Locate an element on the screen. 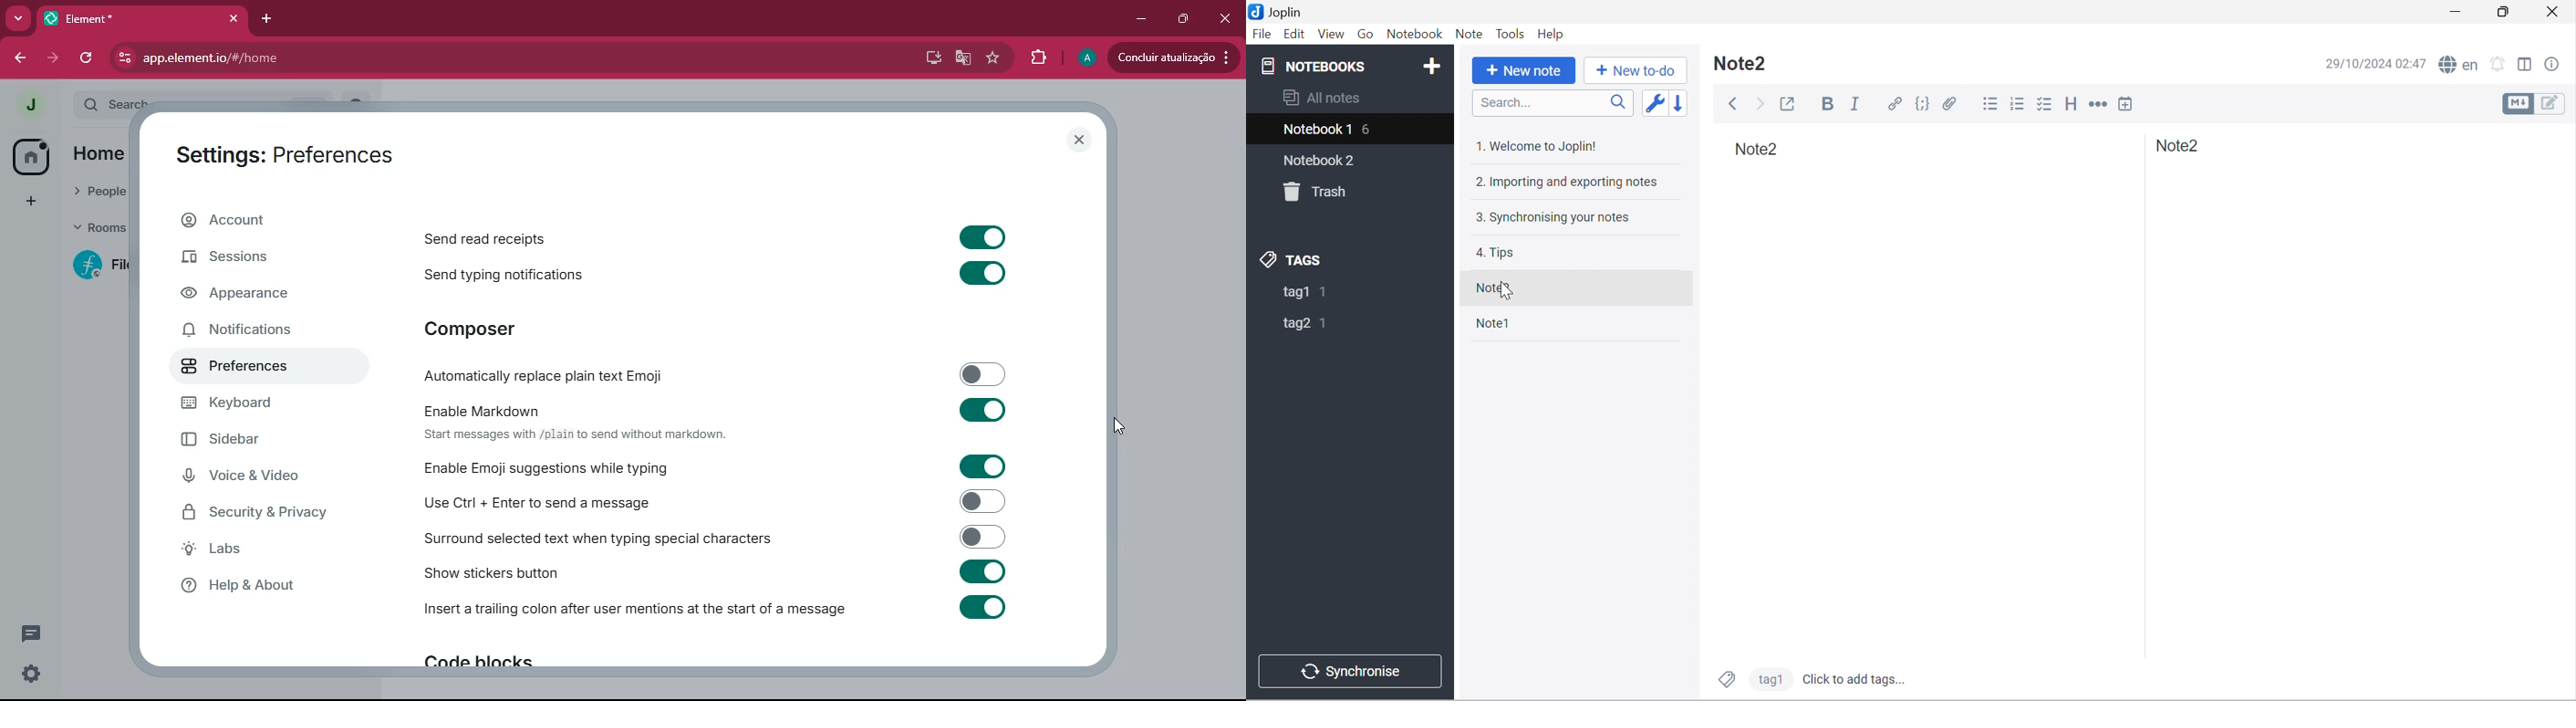  Note properties is located at coordinates (2551, 64).